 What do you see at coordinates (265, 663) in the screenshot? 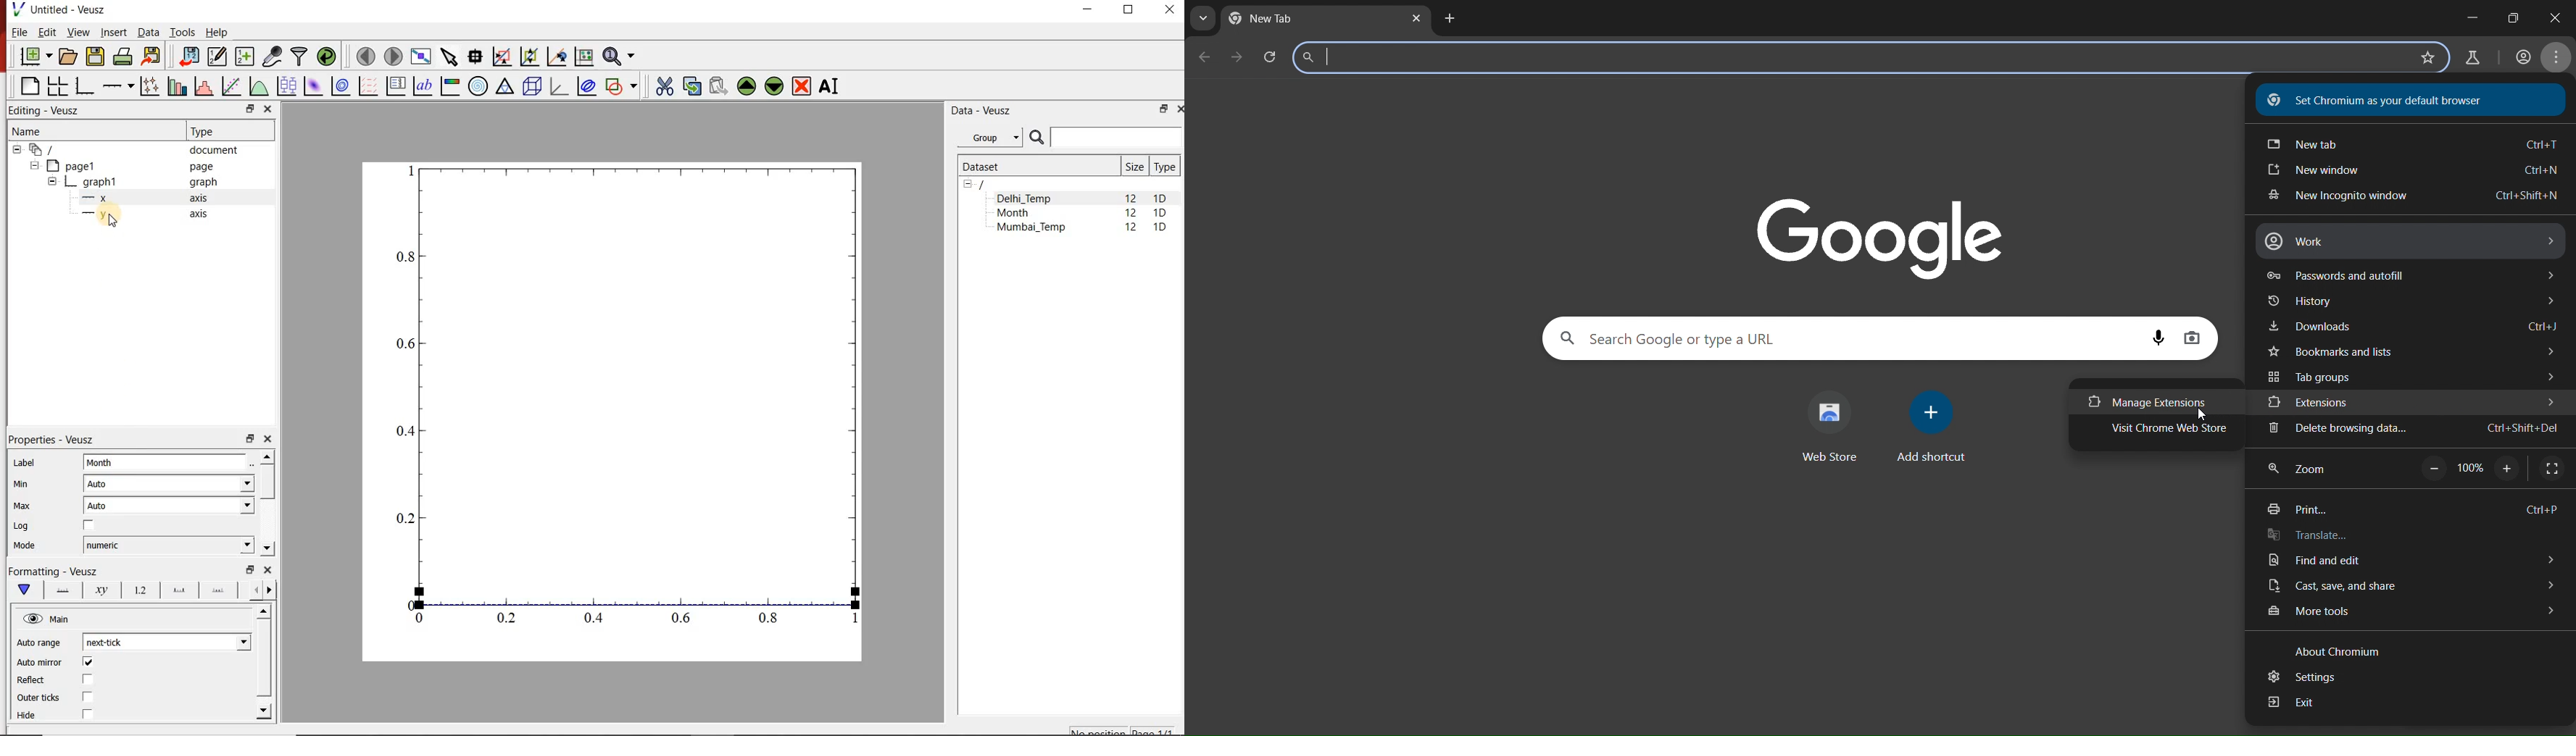
I see `scrollbar` at bounding box center [265, 663].